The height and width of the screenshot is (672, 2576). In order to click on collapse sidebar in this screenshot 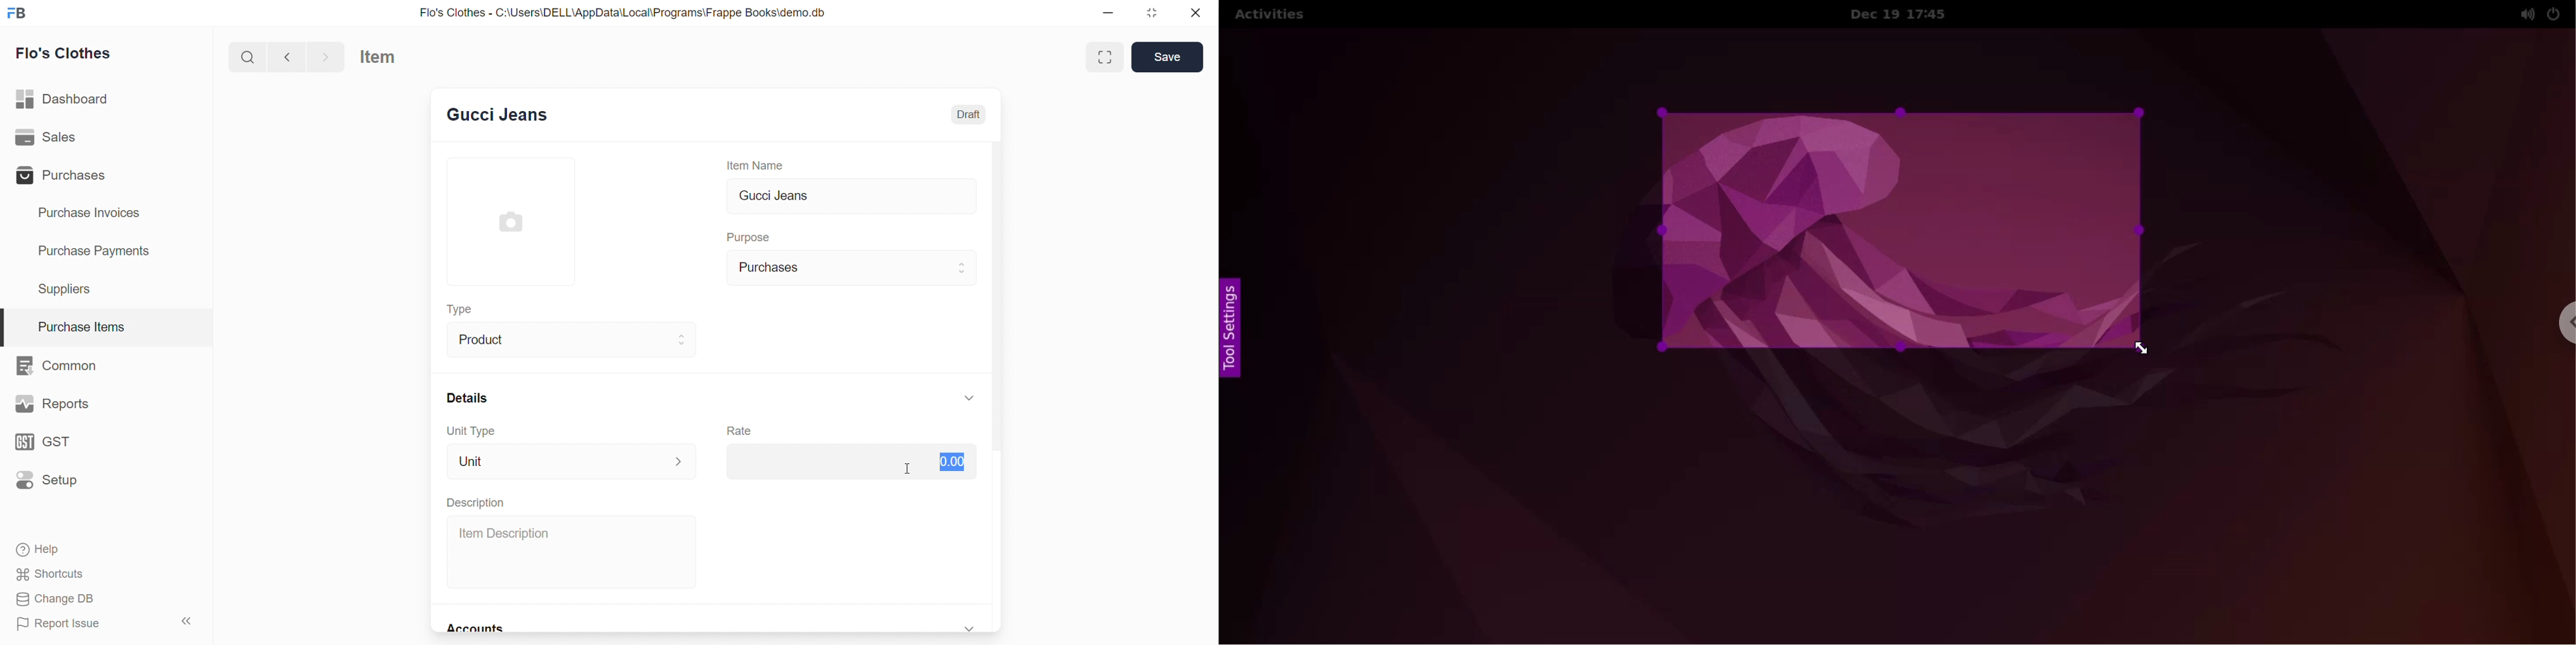, I will do `click(192, 622)`.